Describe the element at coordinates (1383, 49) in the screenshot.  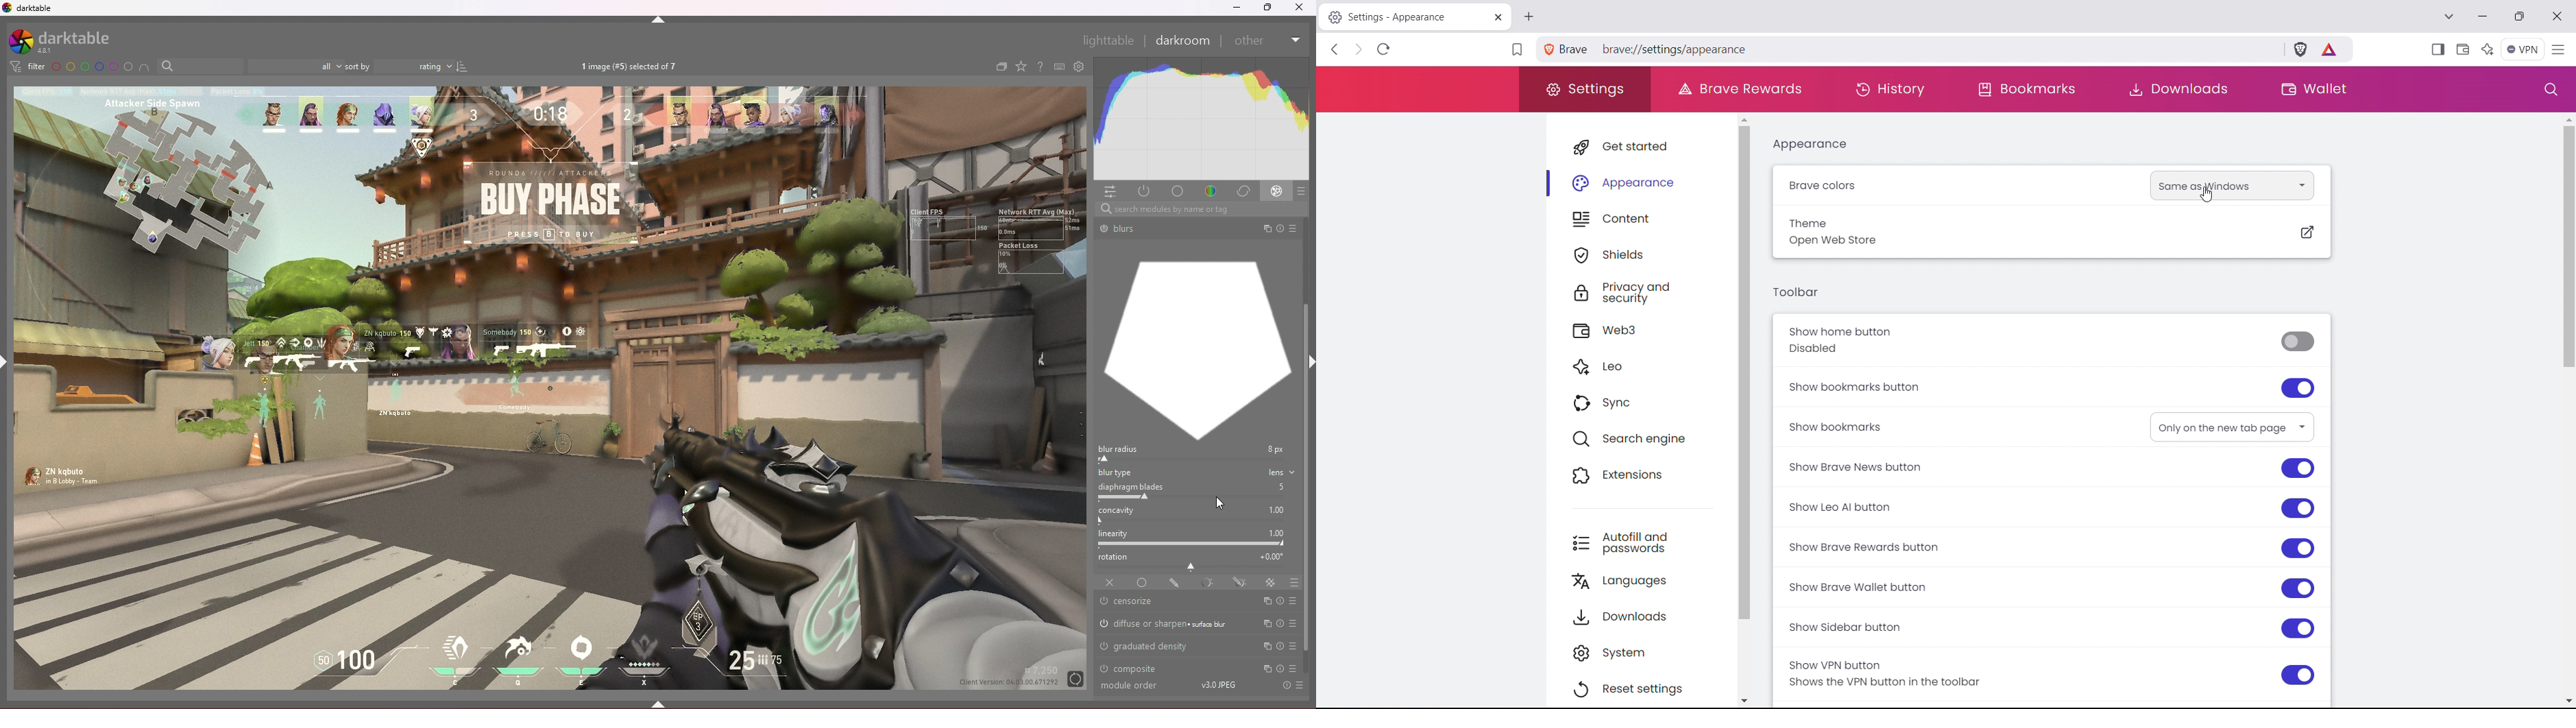
I see `refresh page` at that location.